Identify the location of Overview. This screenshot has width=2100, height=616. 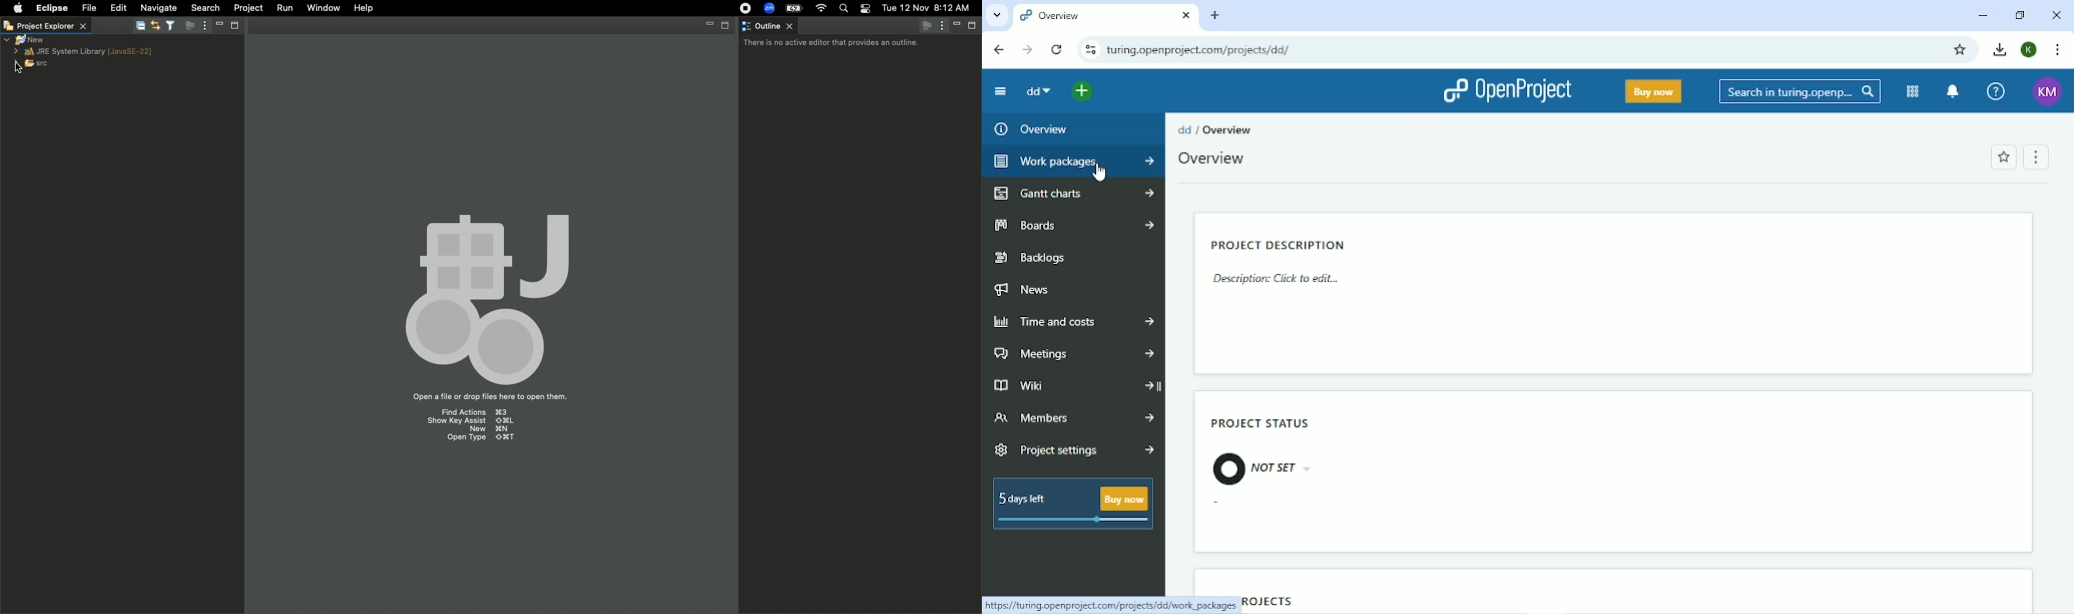
(1229, 130).